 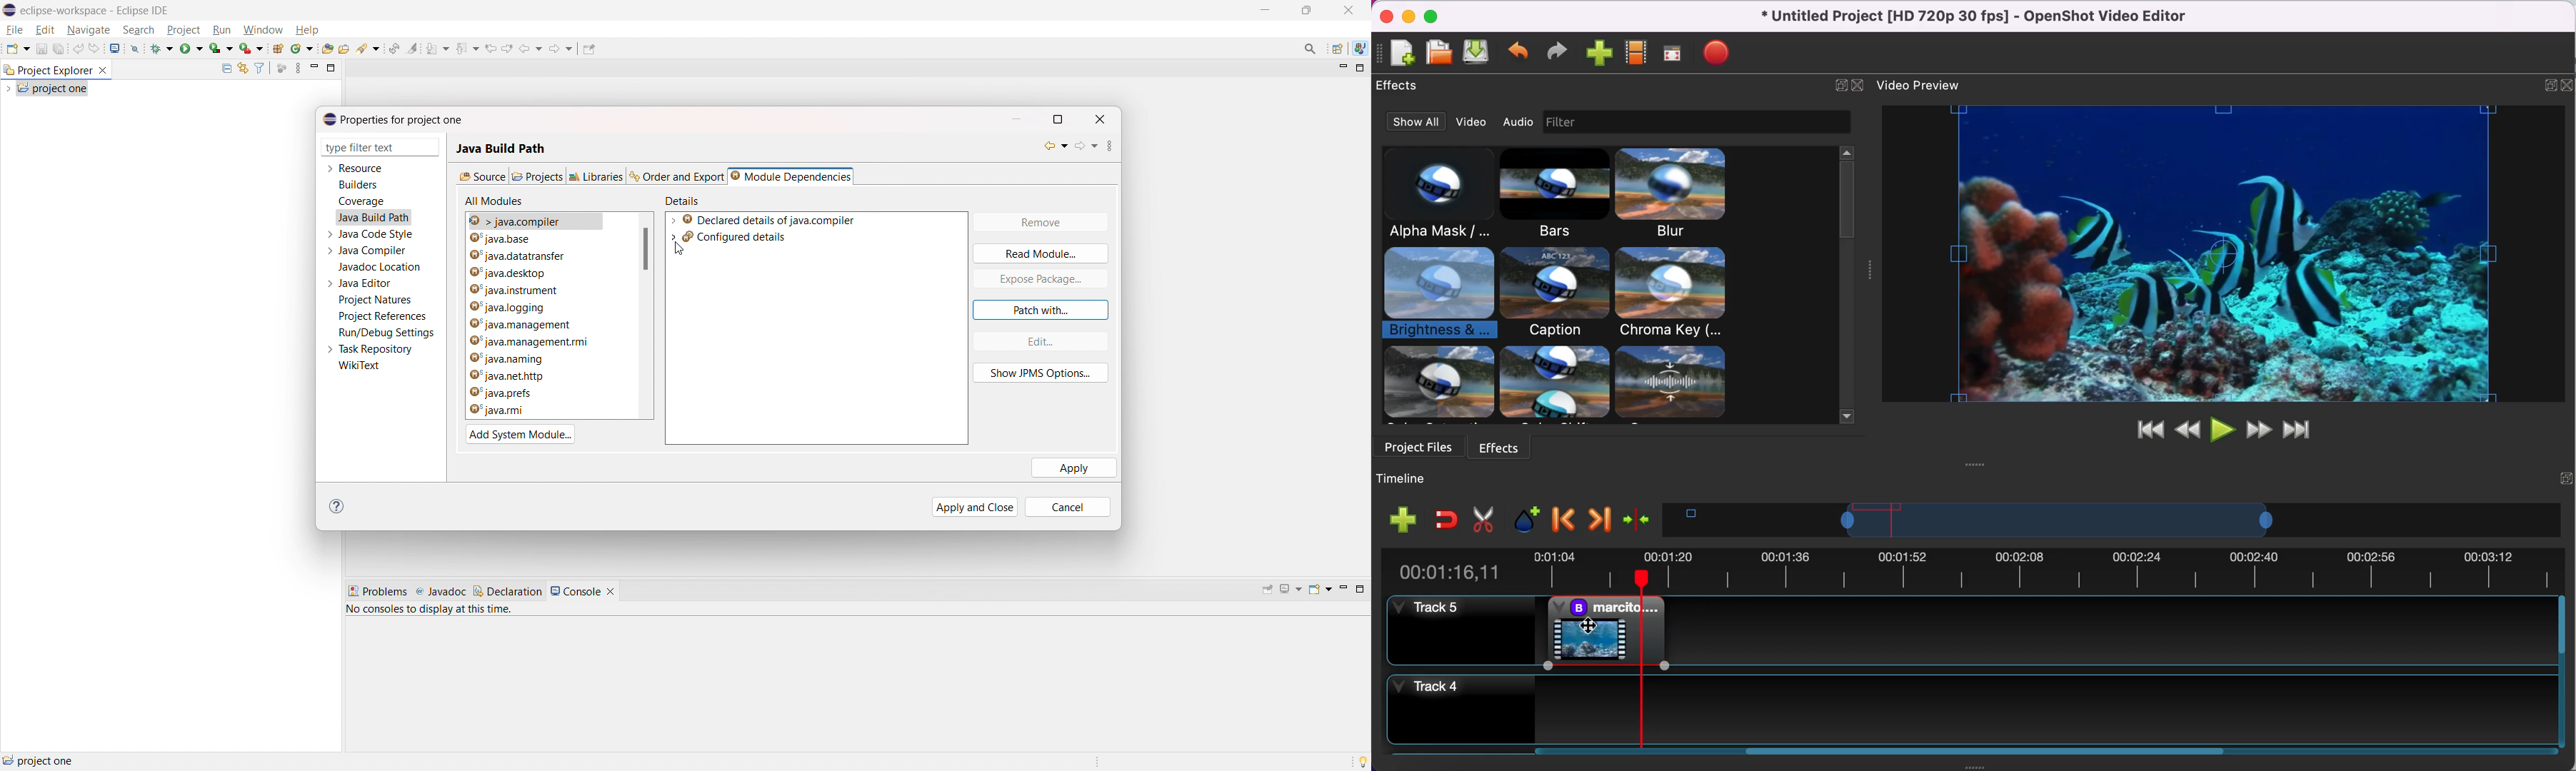 I want to click on expand/hide, so click(x=1838, y=83).